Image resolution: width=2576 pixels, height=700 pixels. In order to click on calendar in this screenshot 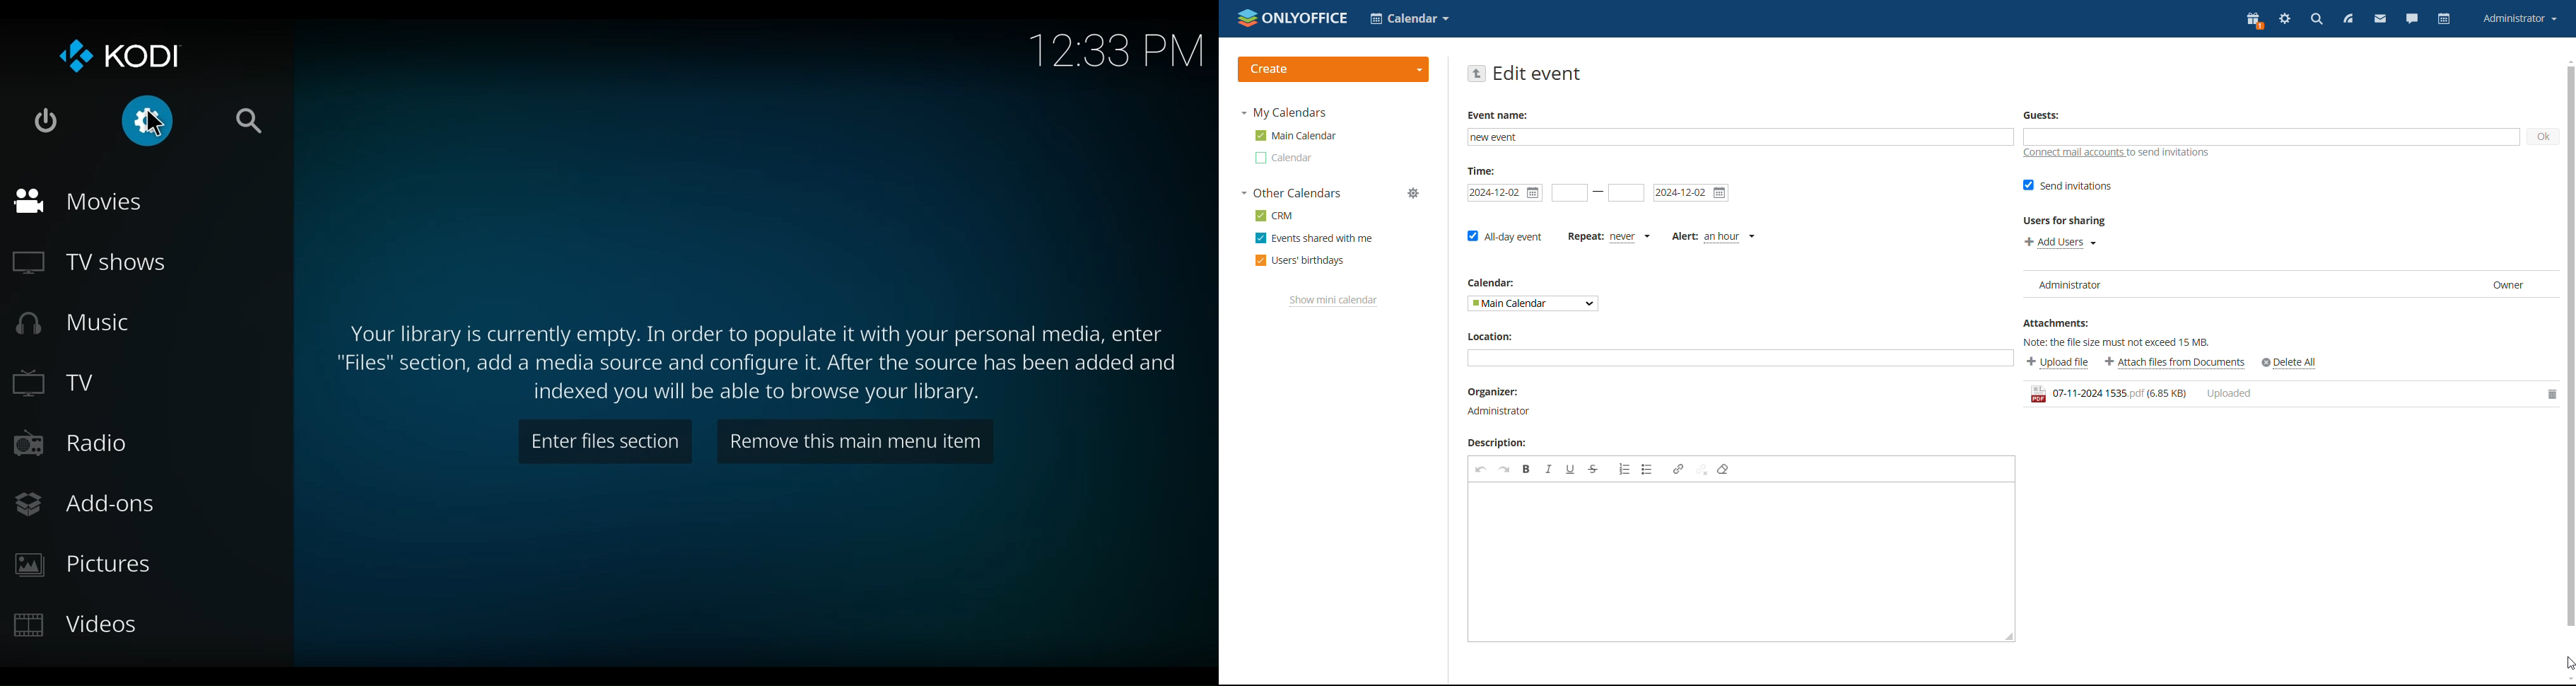, I will do `click(2444, 18)`.